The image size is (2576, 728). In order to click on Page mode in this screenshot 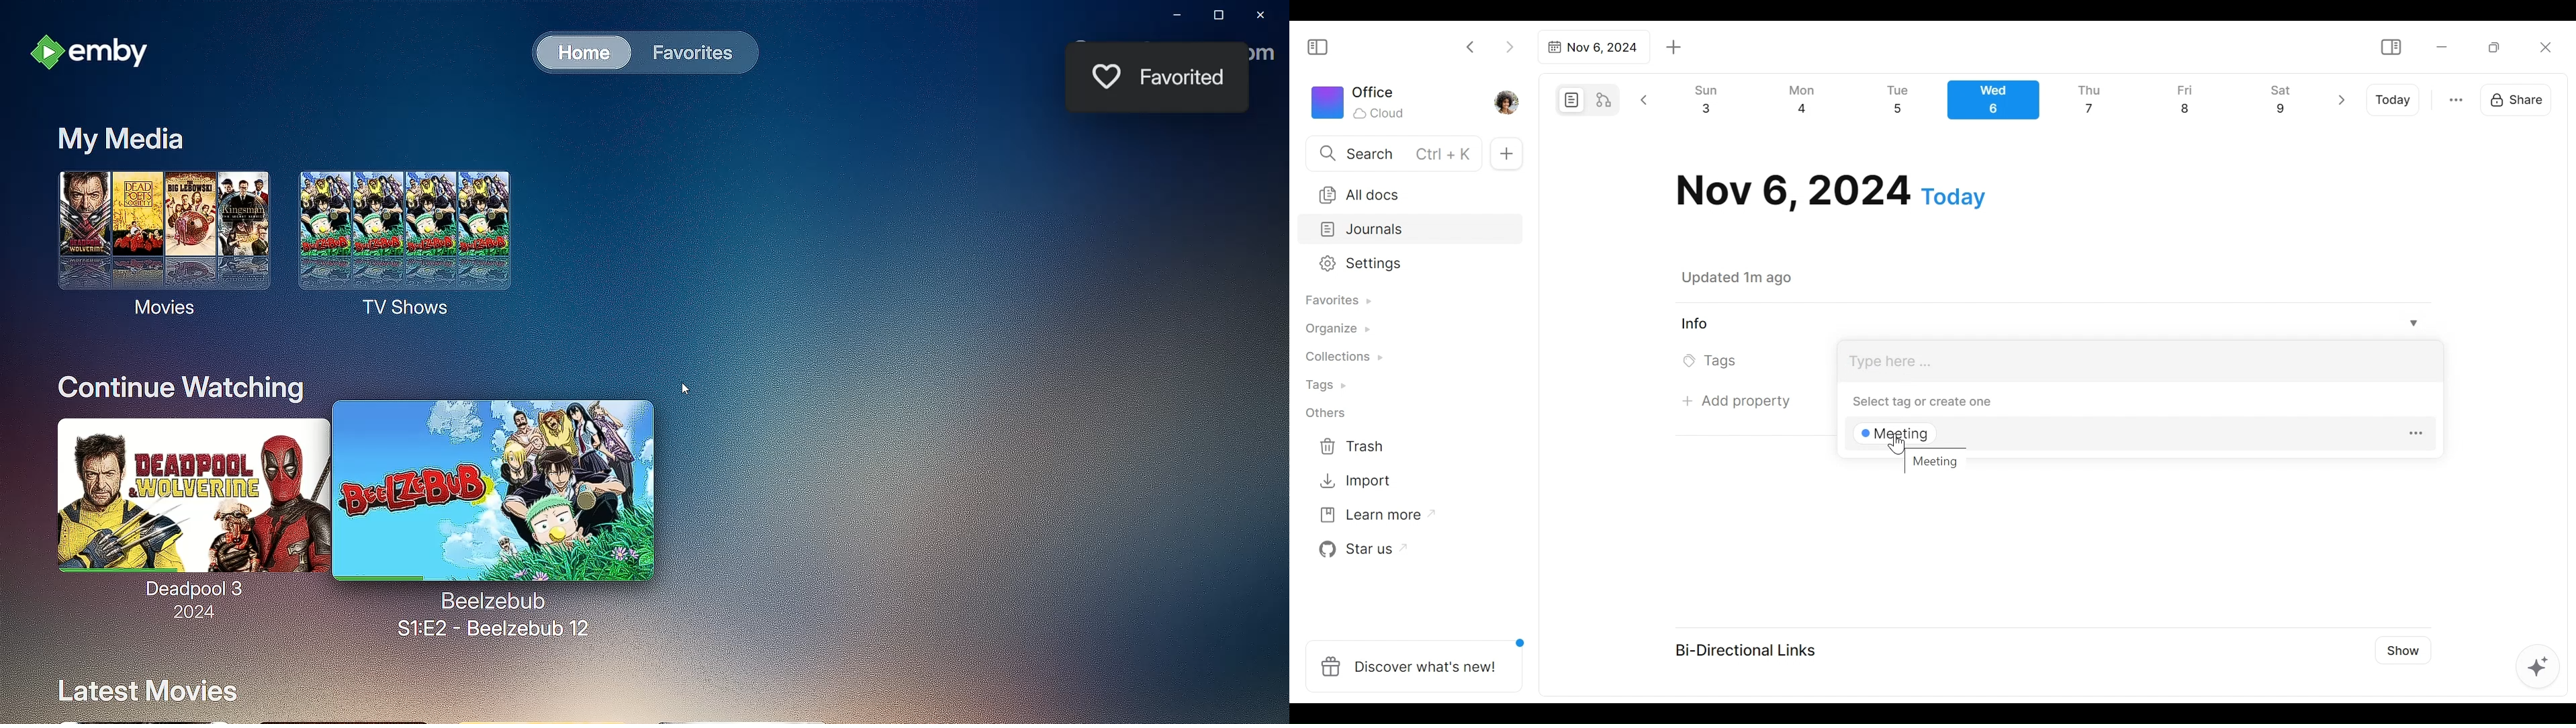, I will do `click(1570, 100)`.